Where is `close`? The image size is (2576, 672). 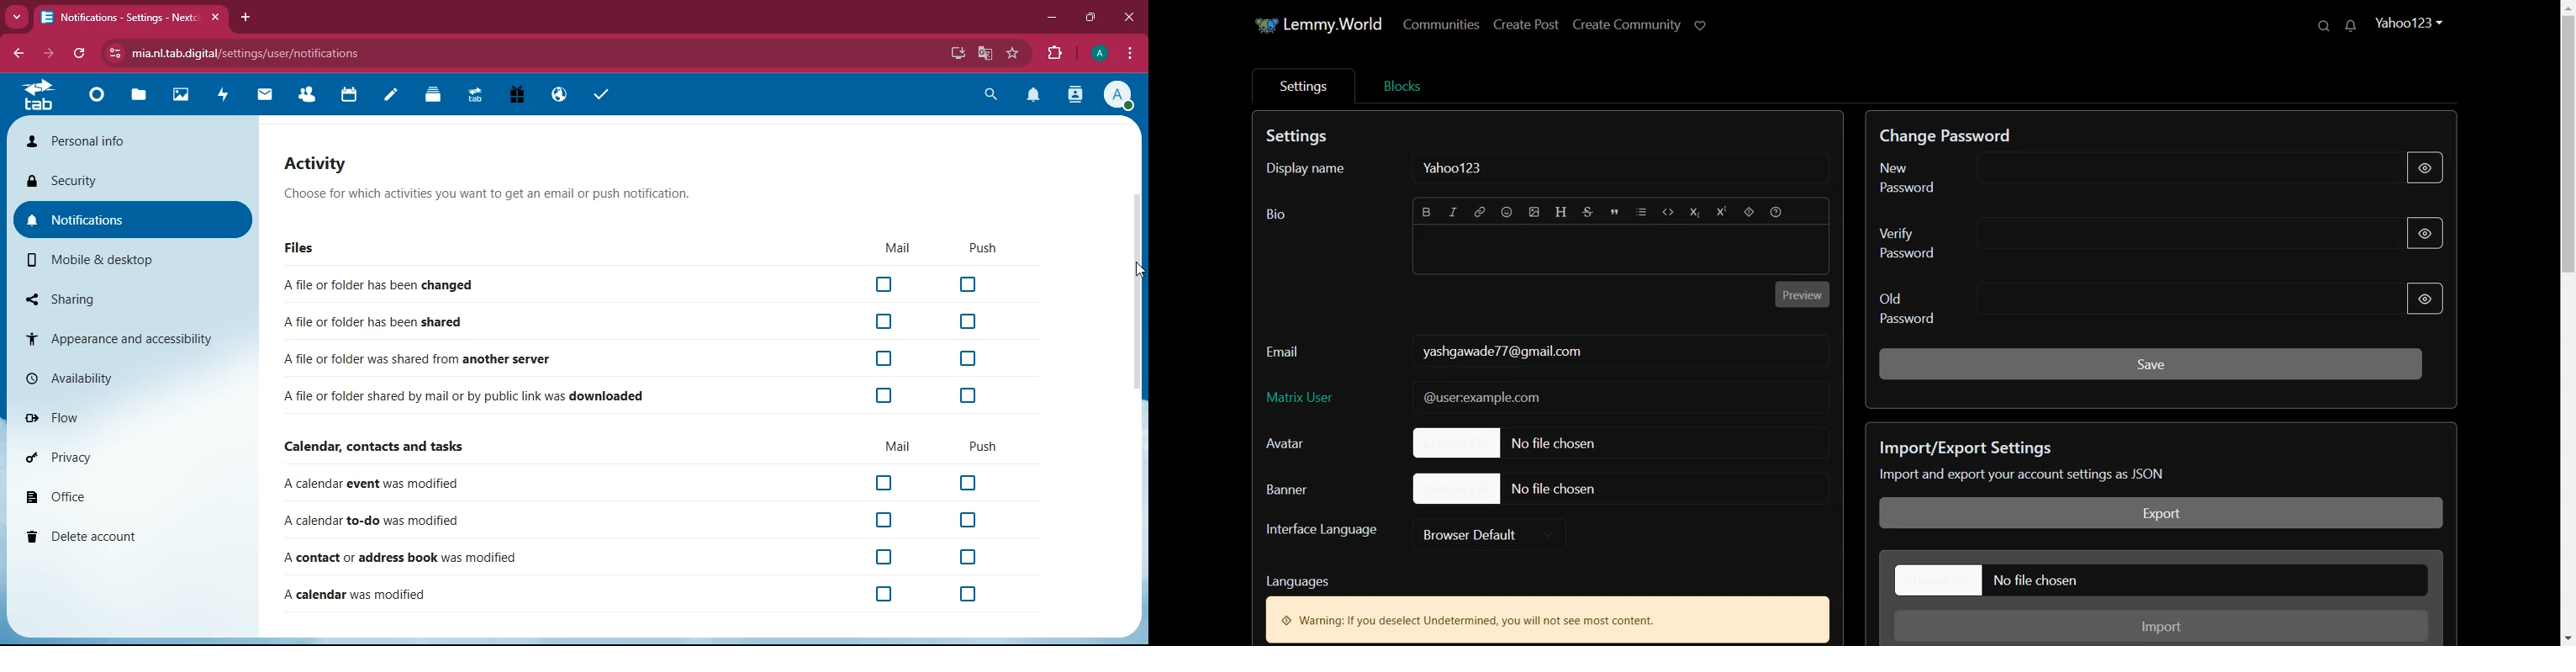
close is located at coordinates (1128, 19).